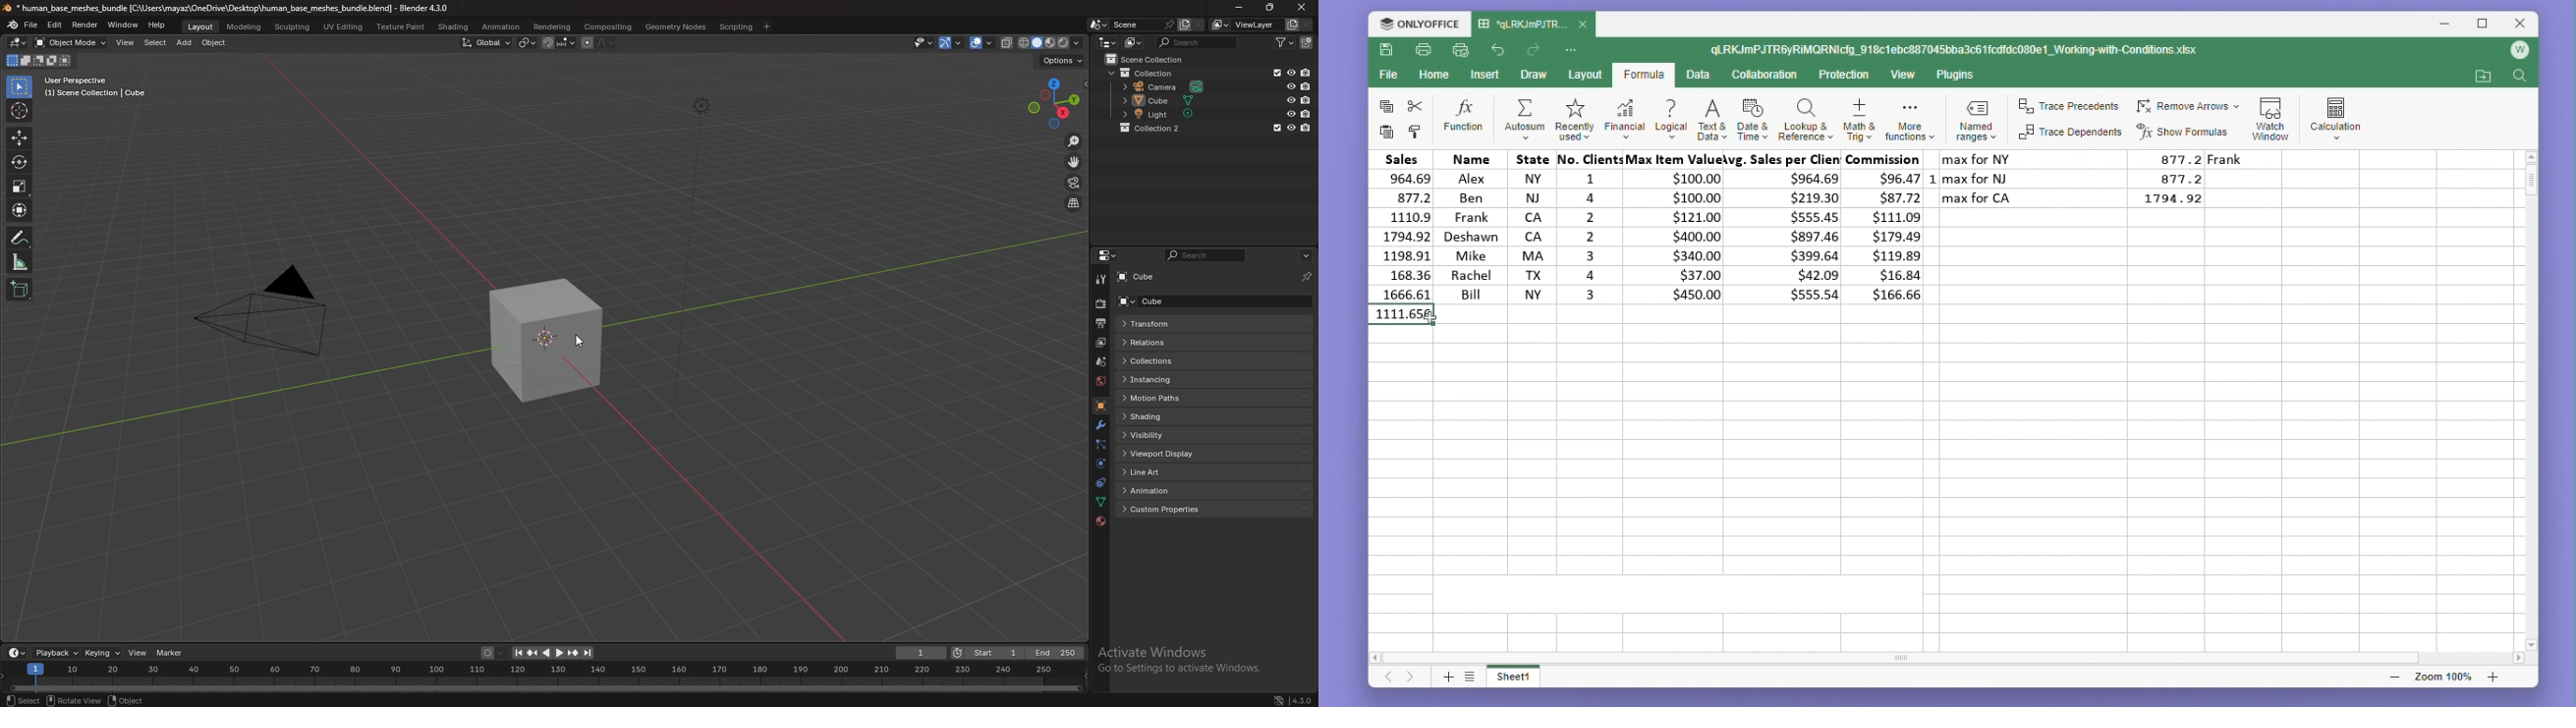 This screenshot has width=2576, height=728. Describe the element at coordinates (1102, 361) in the screenshot. I see `scene` at that location.